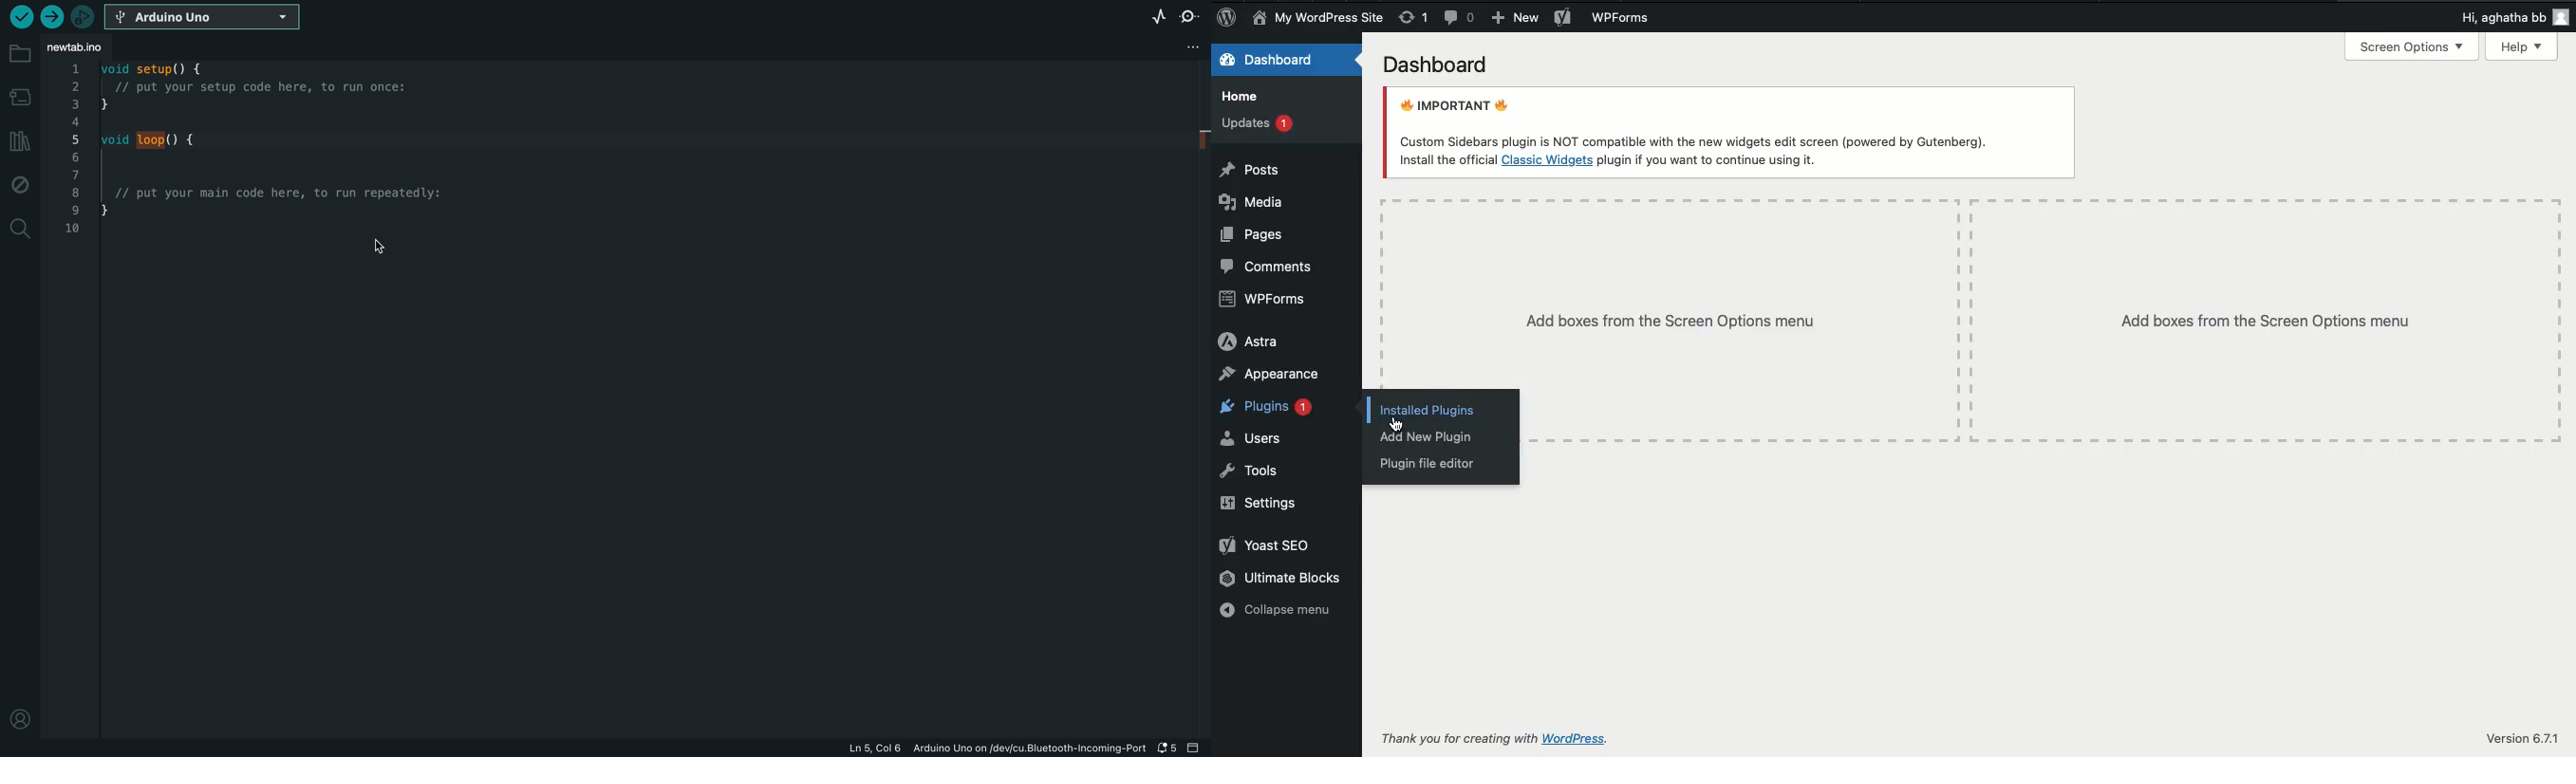  What do you see at coordinates (1248, 471) in the screenshot?
I see `Tools` at bounding box center [1248, 471].